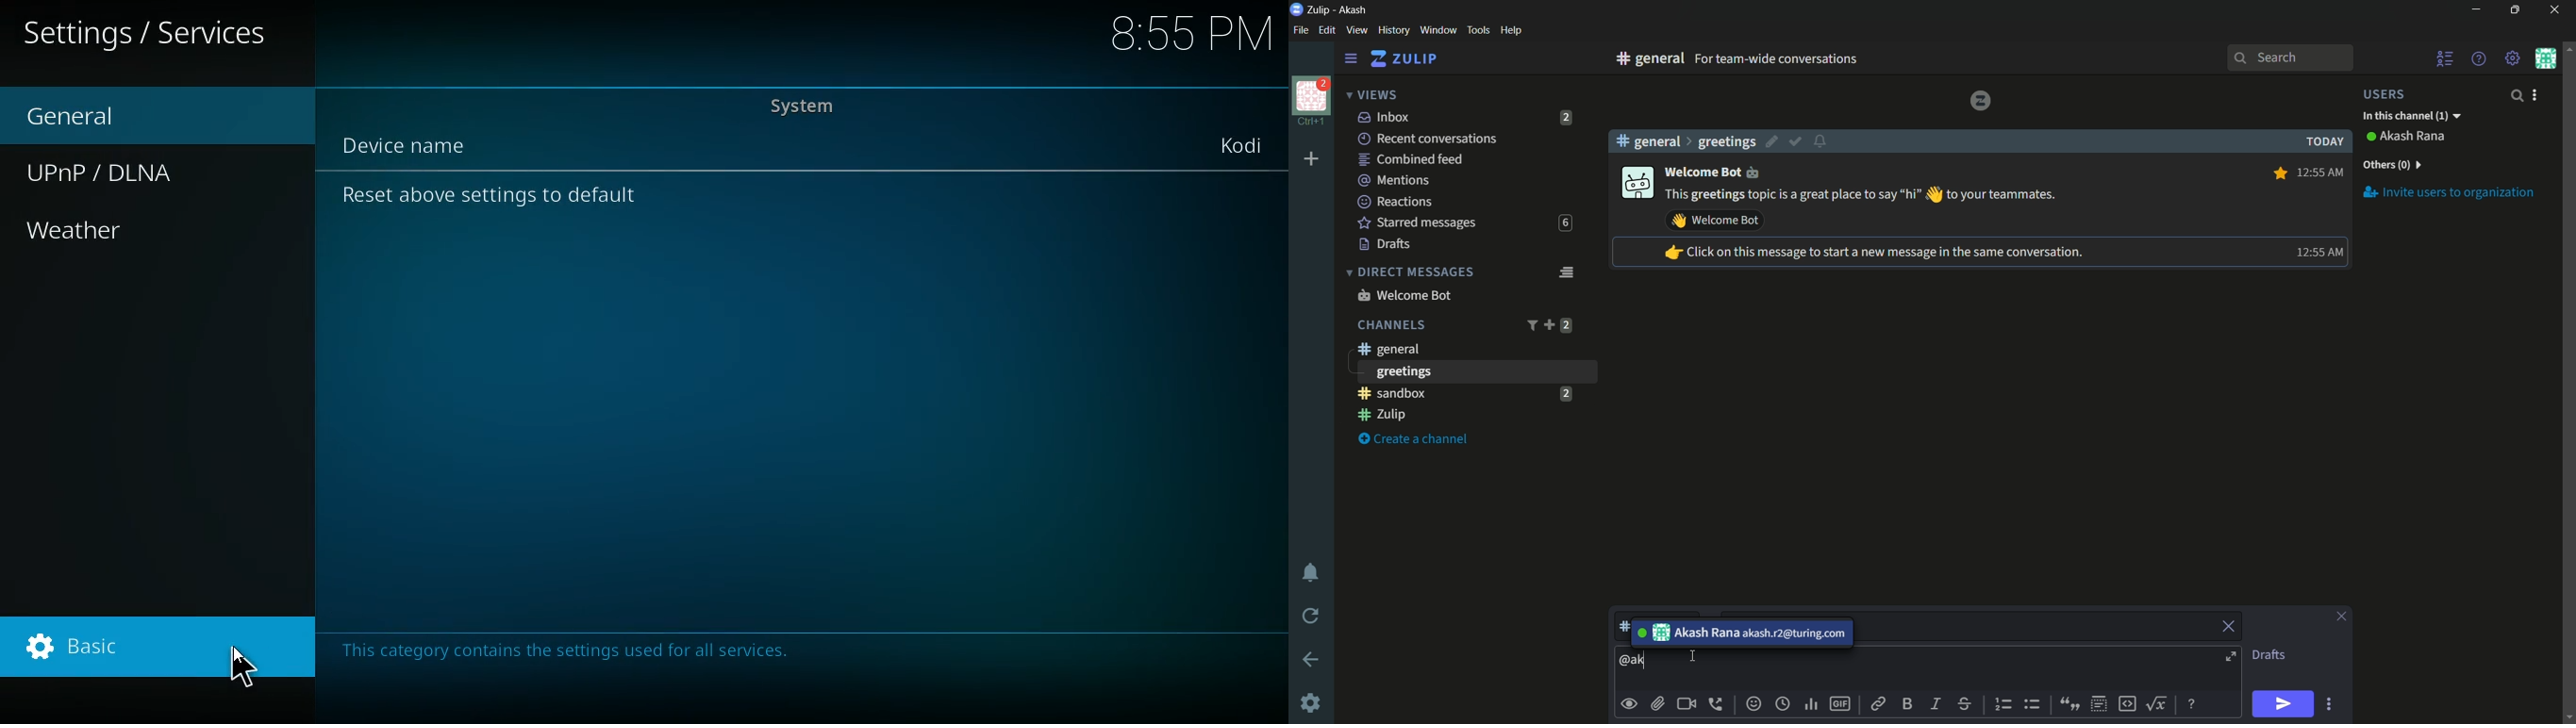 This screenshot has width=2576, height=728. Describe the element at coordinates (1311, 703) in the screenshot. I see `Settings` at that location.